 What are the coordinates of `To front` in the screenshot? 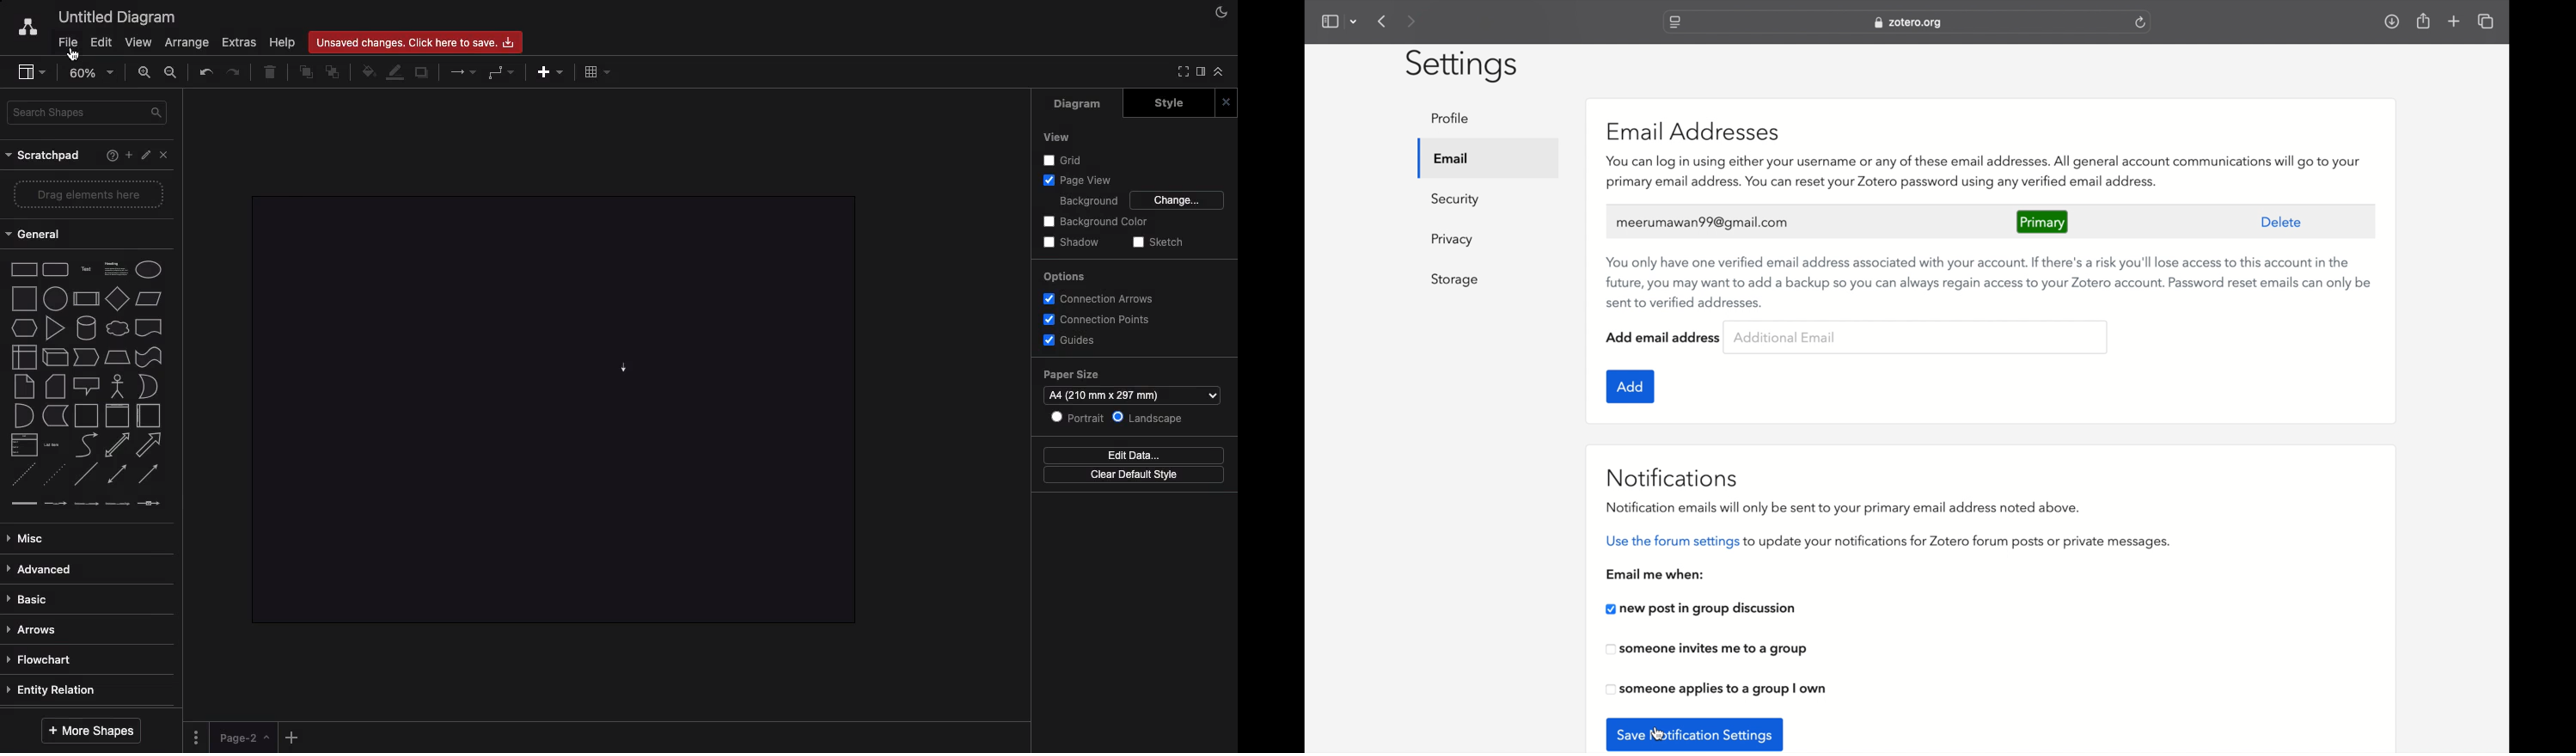 It's located at (305, 73).